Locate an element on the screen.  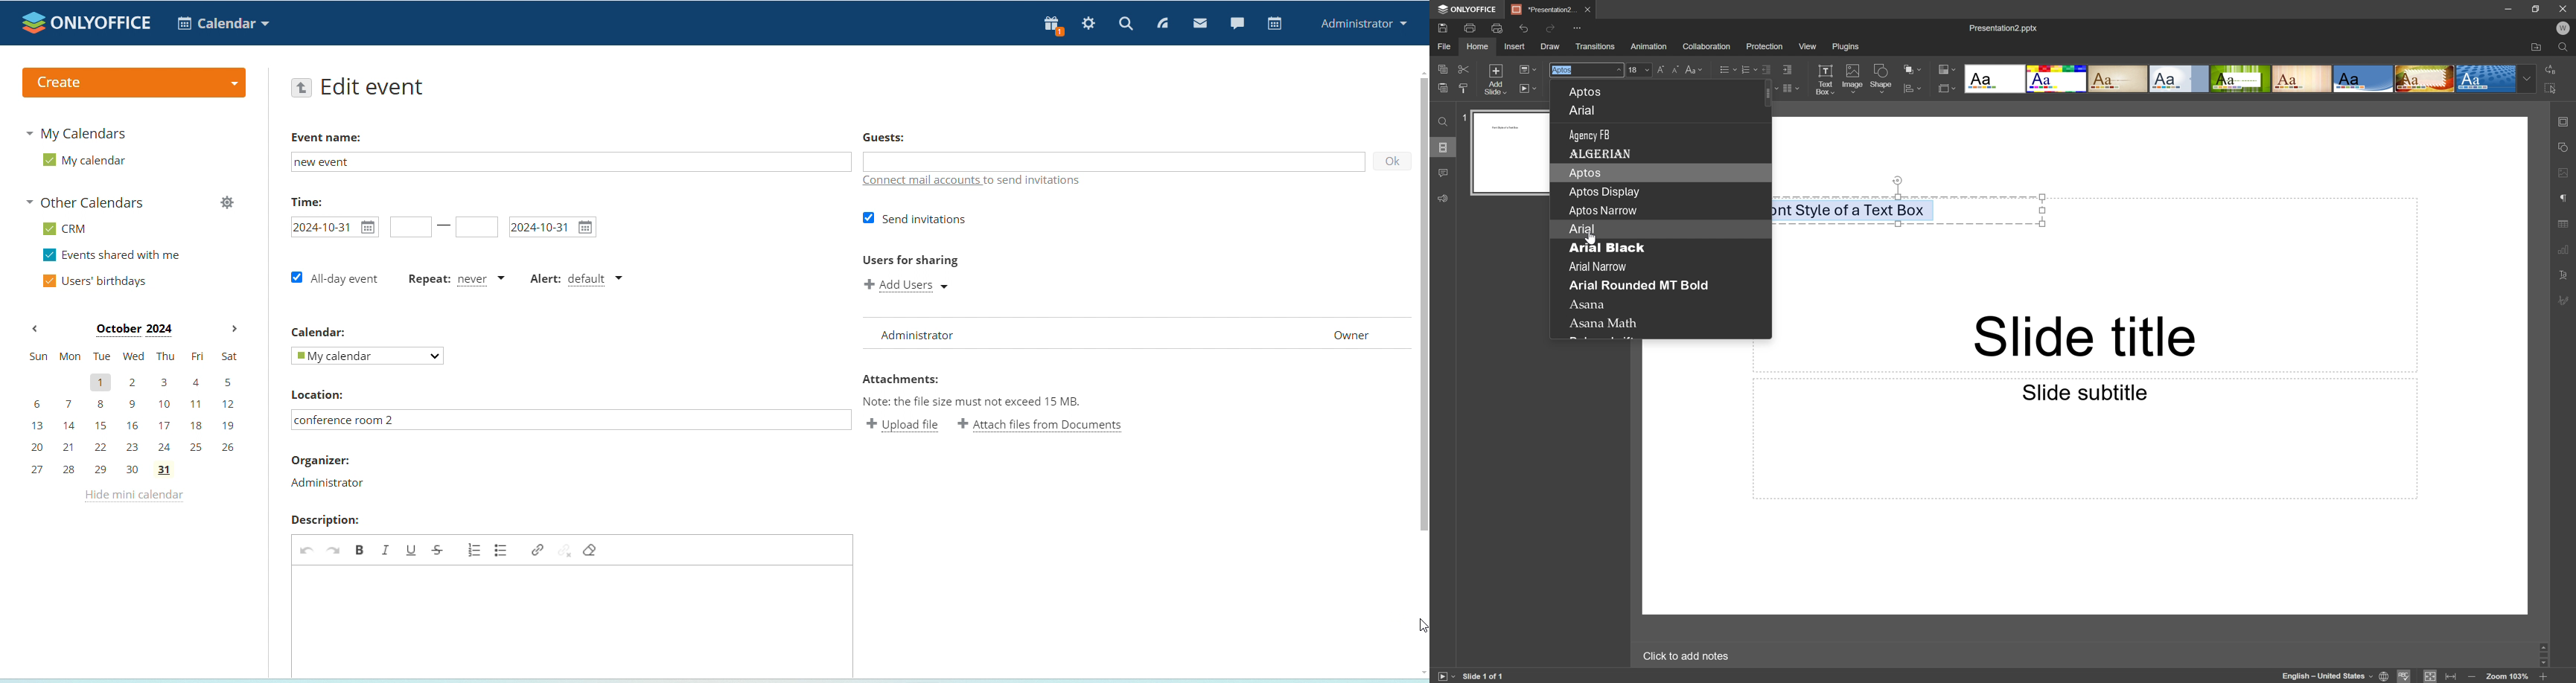
alert type is located at coordinates (578, 278).